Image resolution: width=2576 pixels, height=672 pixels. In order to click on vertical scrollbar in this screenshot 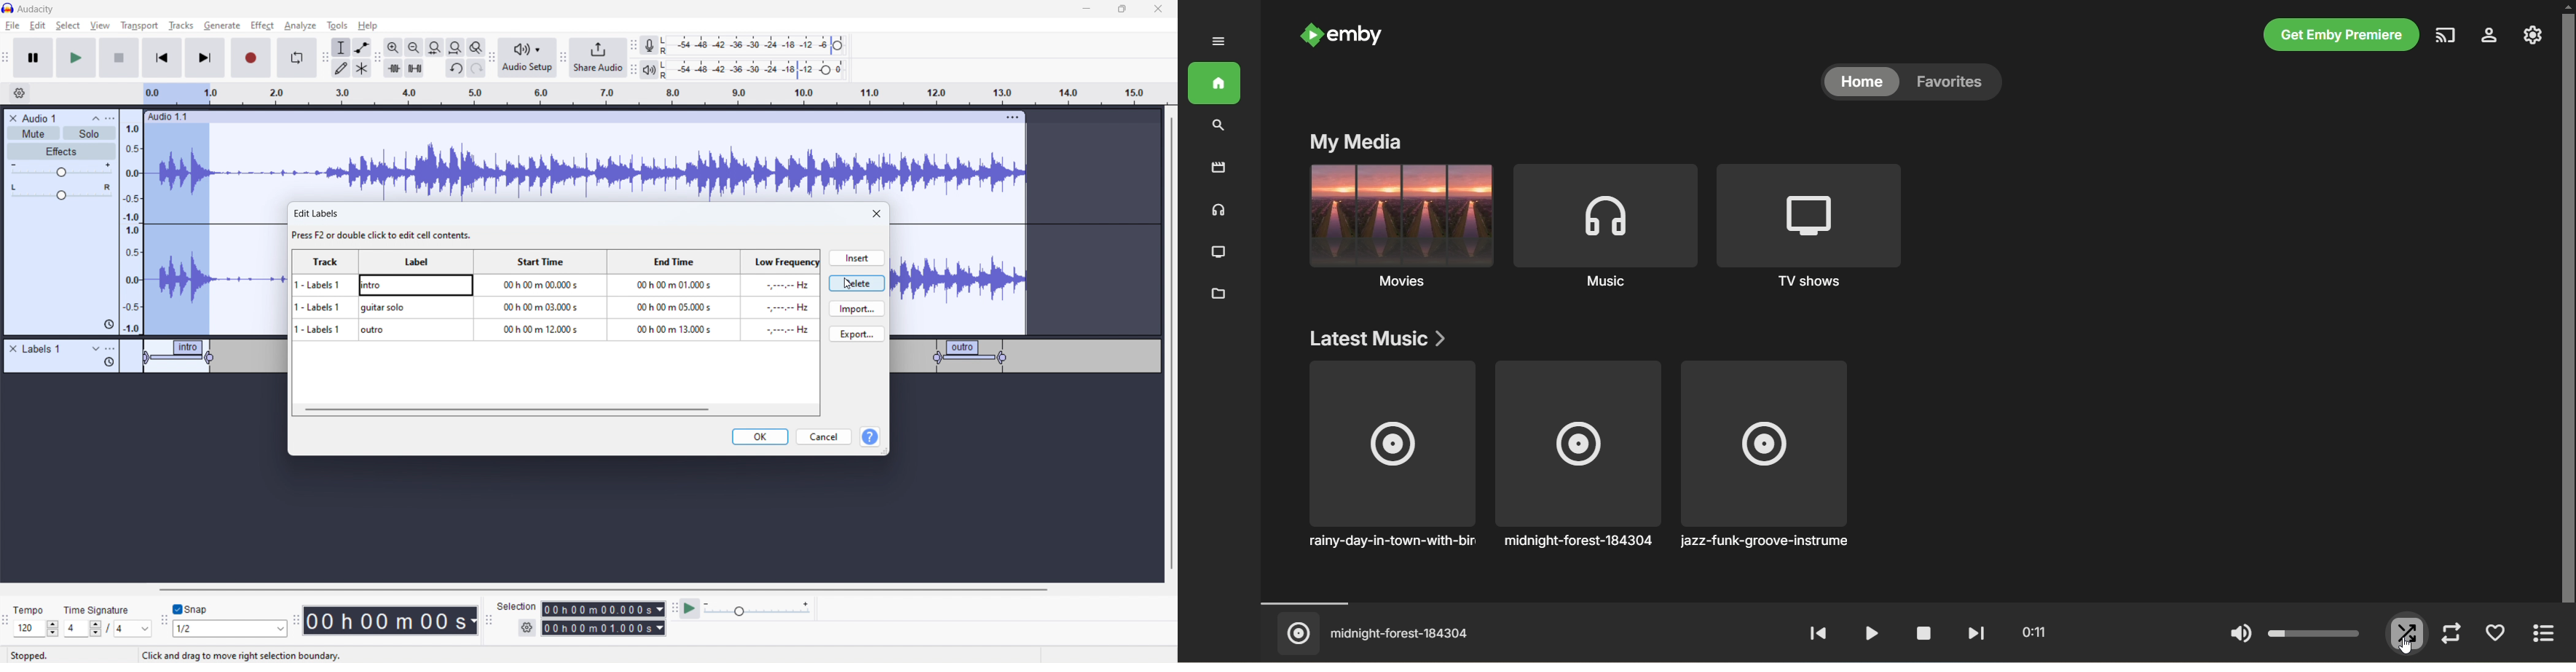, I will do `click(1170, 345)`.